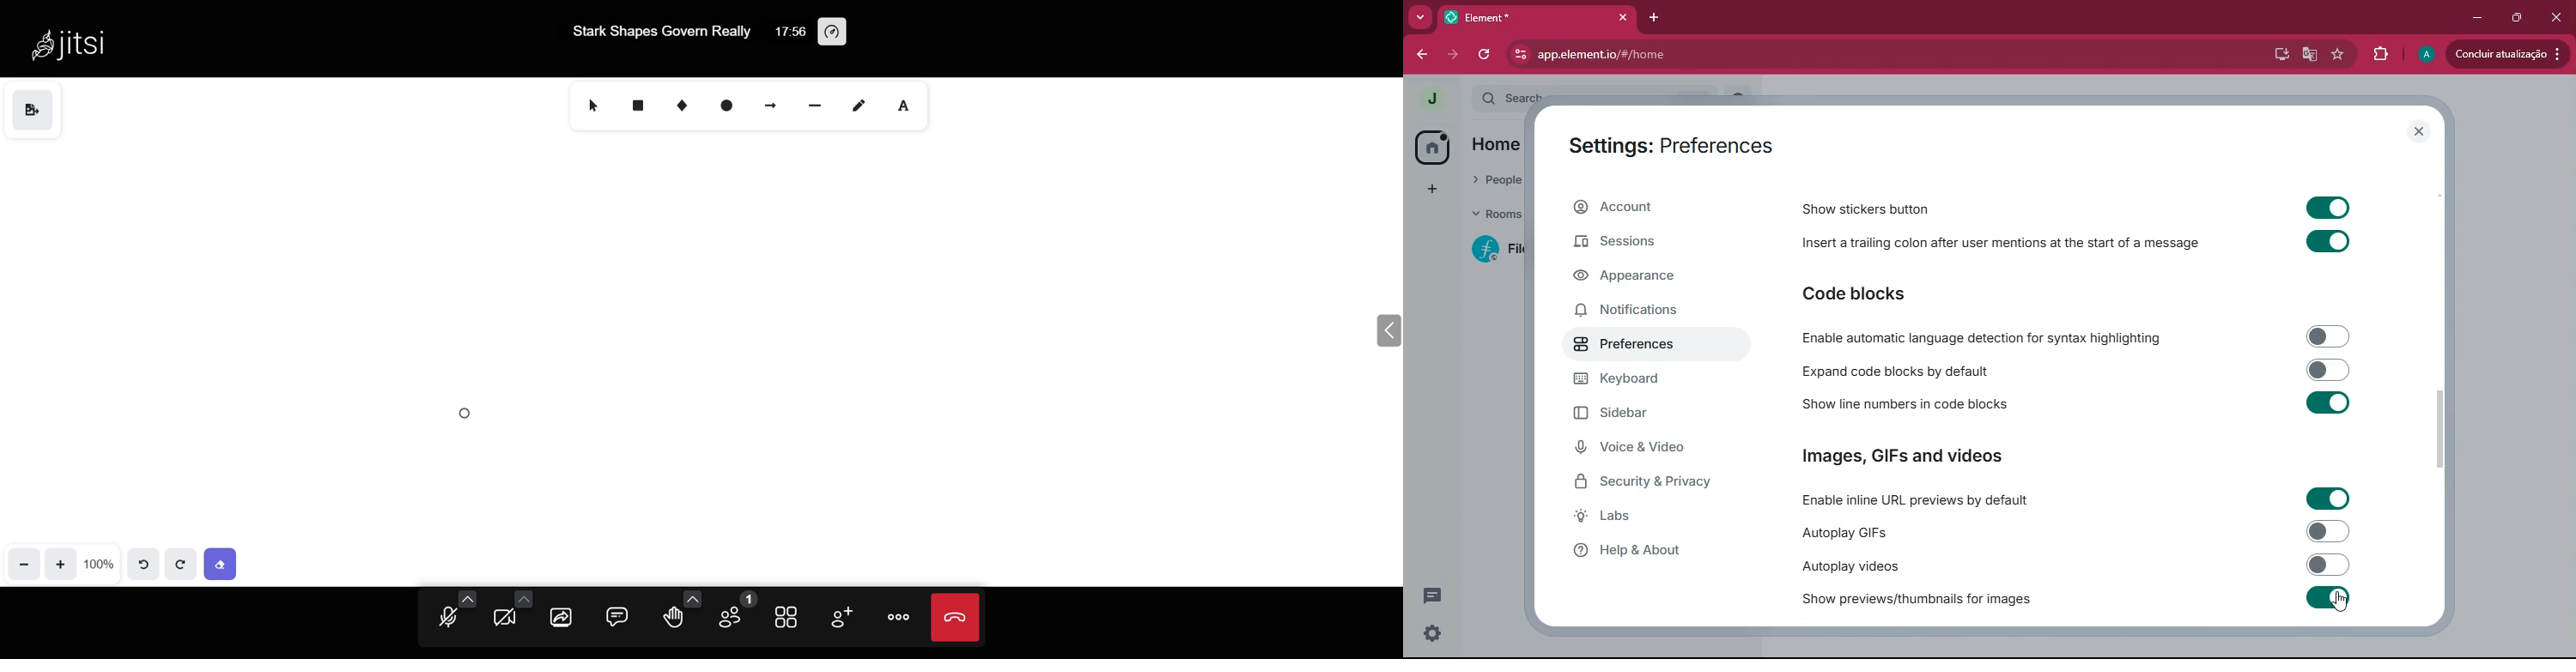  Describe the element at coordinates (2336, 55) in the screenshot. I see `favourite` at that location.